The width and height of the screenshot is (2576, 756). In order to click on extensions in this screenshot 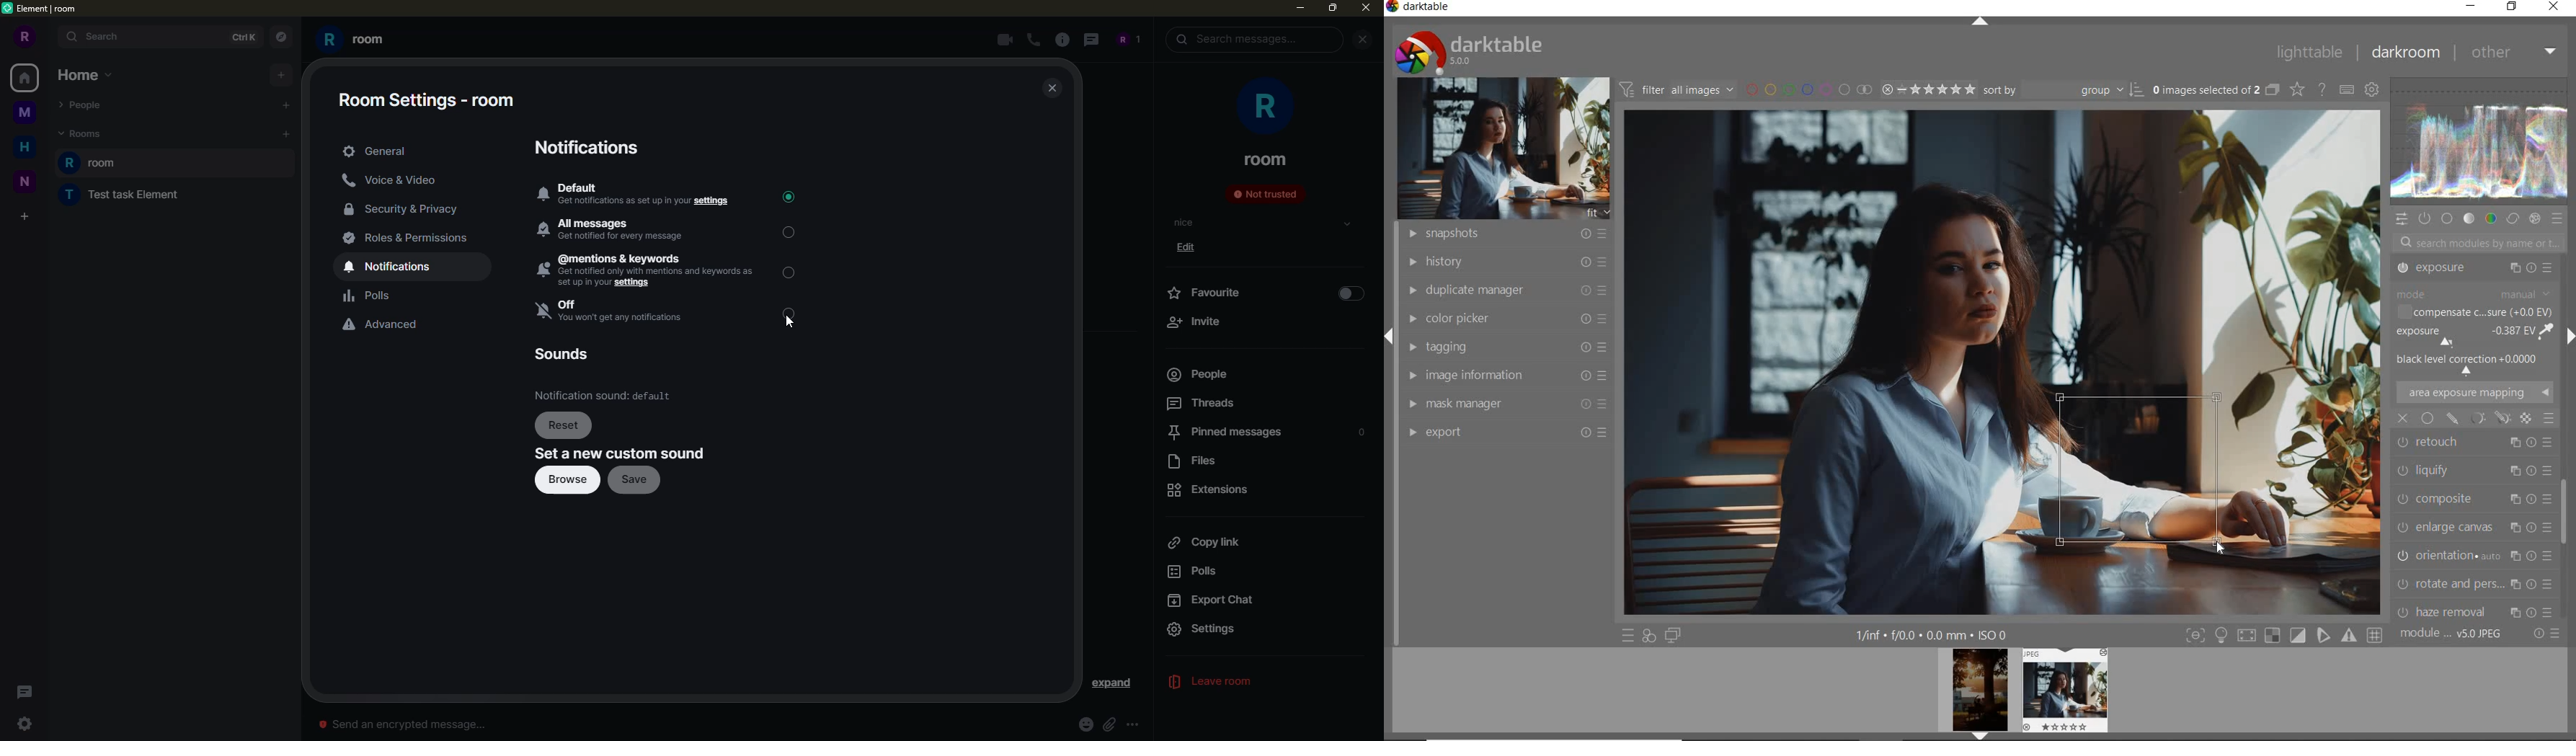, I will do `click(1211, 489)`.